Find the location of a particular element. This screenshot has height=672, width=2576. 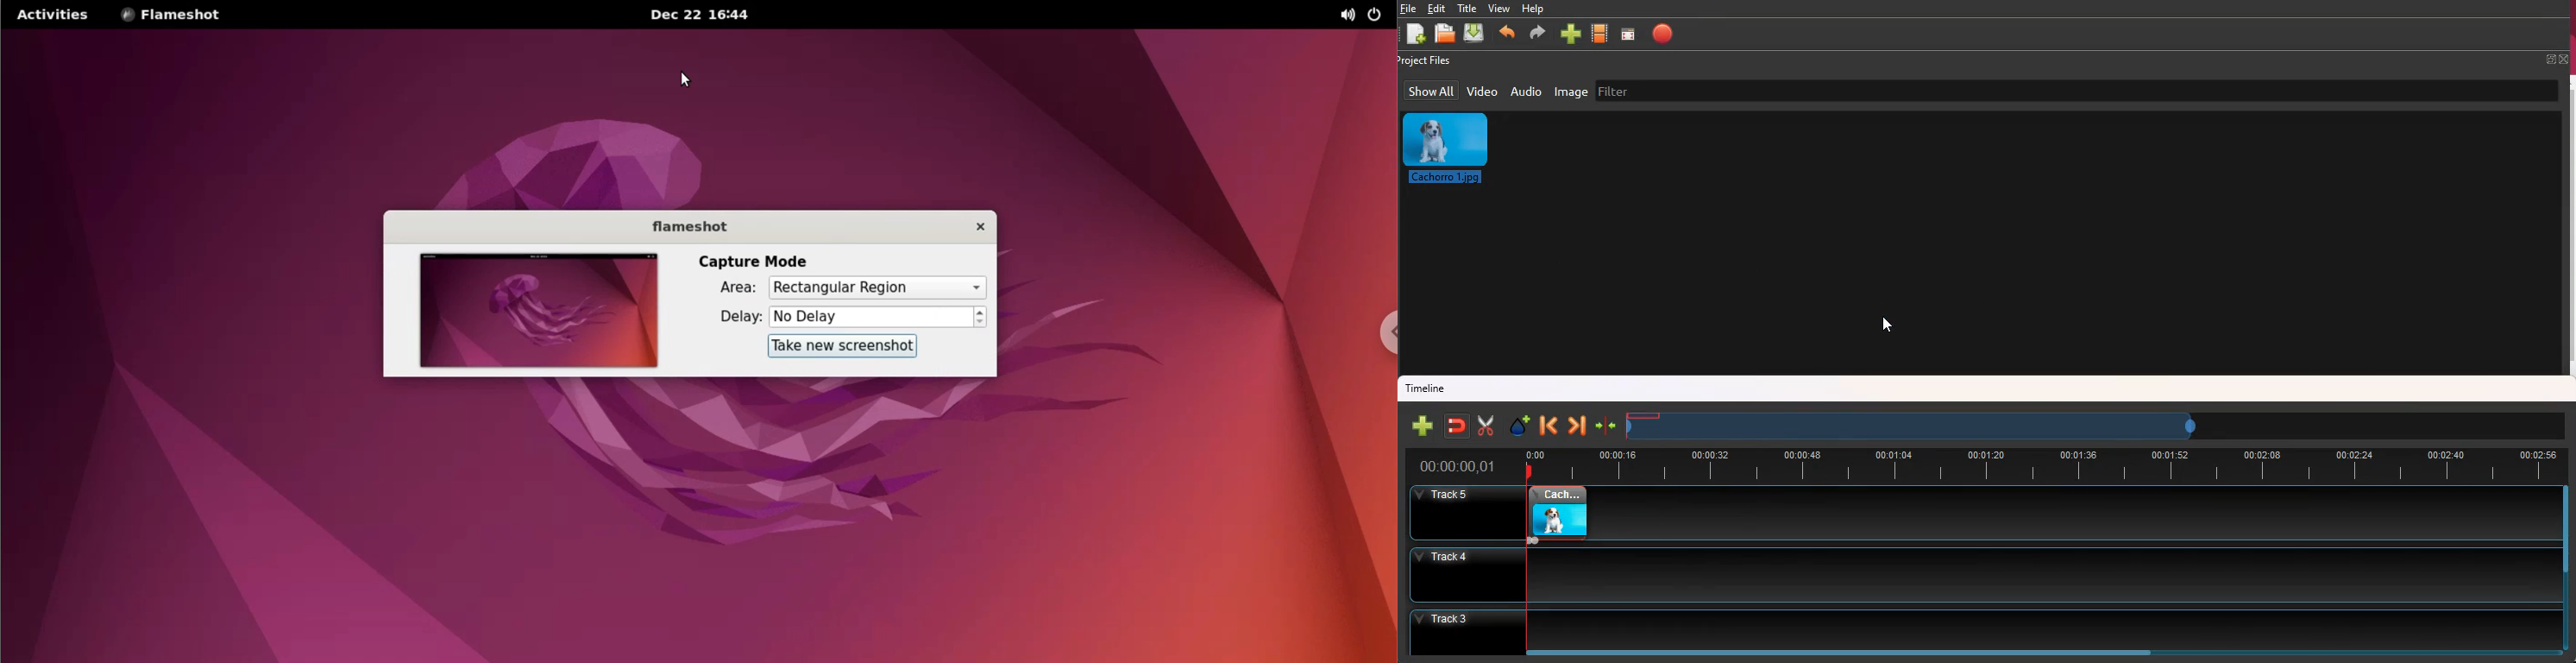

effect is located at coordinates (1521, 426).